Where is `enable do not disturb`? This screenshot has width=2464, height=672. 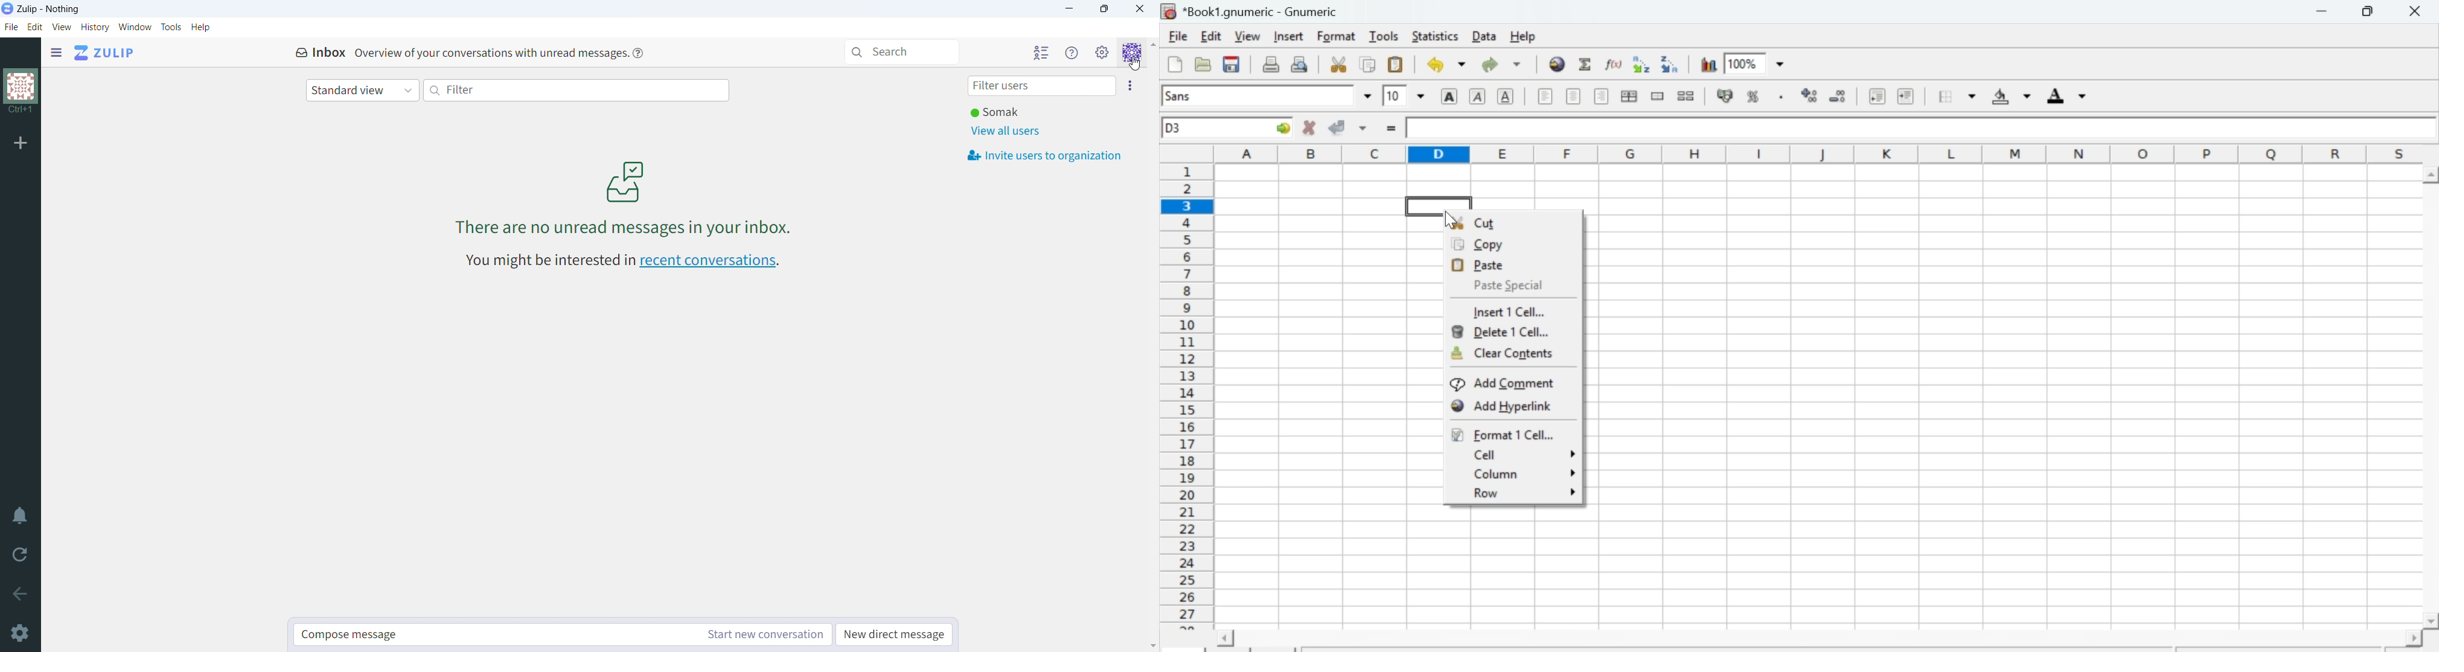 enable do not disturb is located at coordinates (19, 516).